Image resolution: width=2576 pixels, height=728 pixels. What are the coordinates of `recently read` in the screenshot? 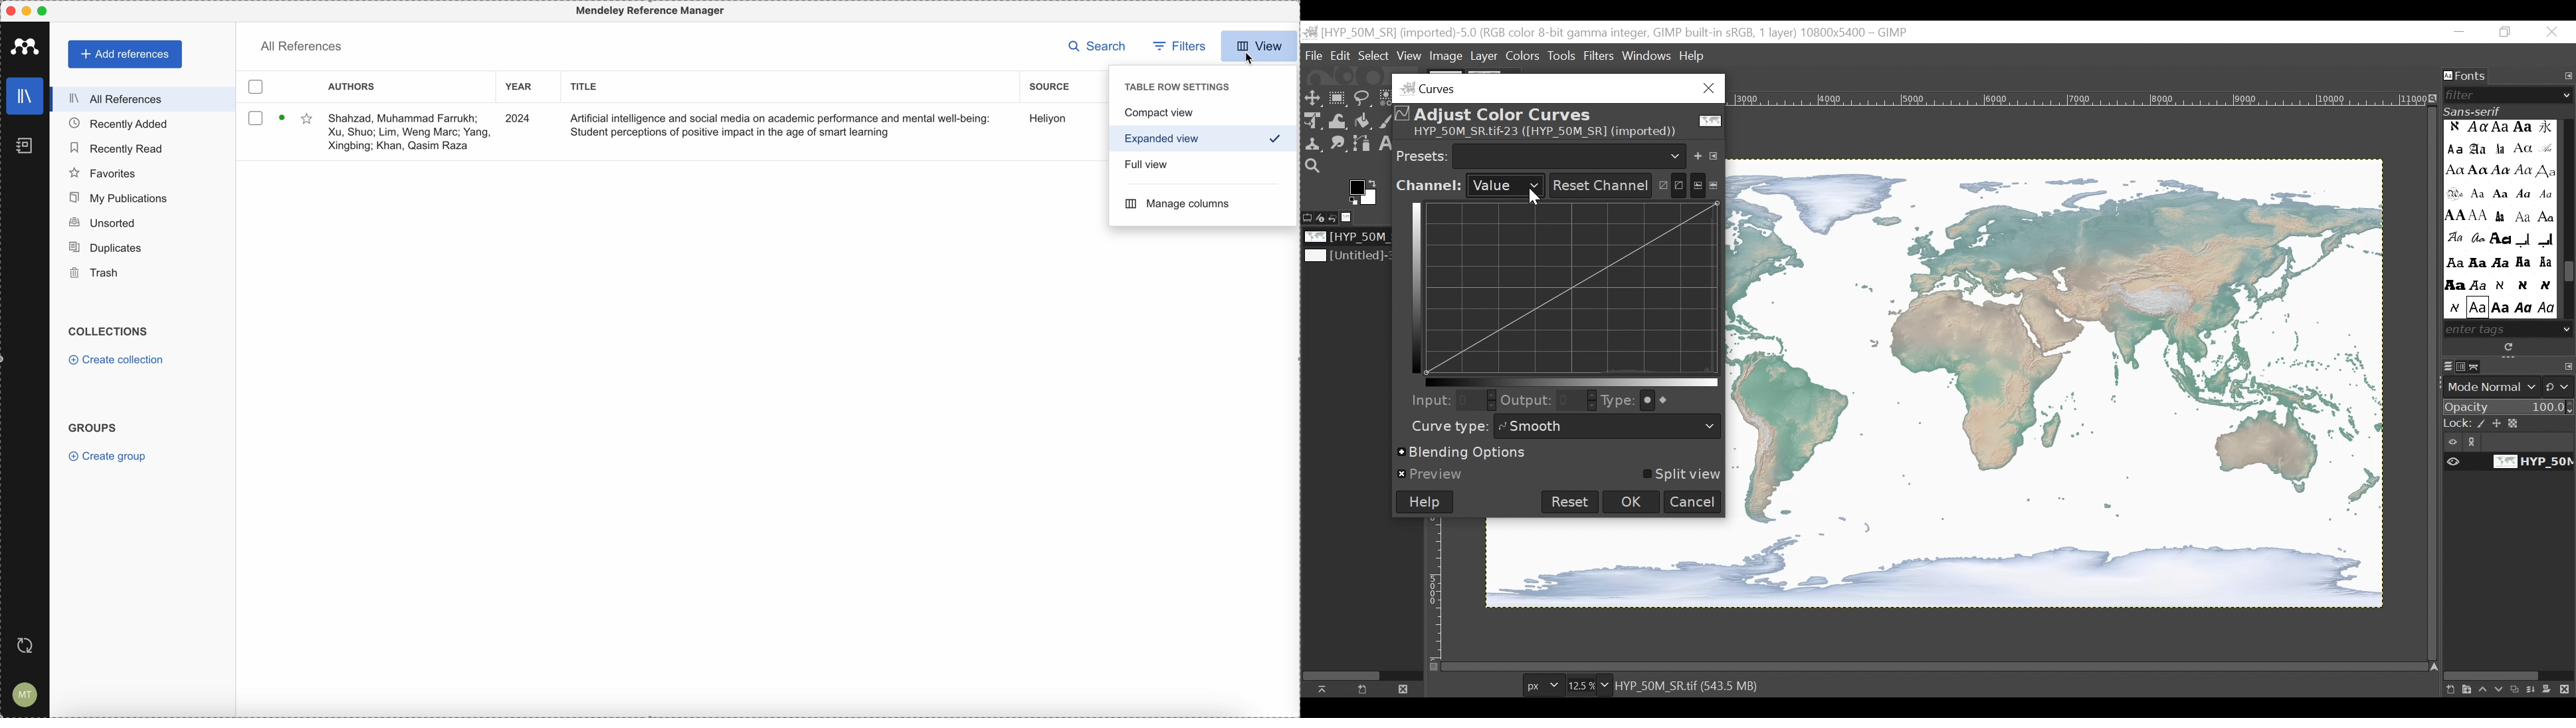 It's located at (117, 148).